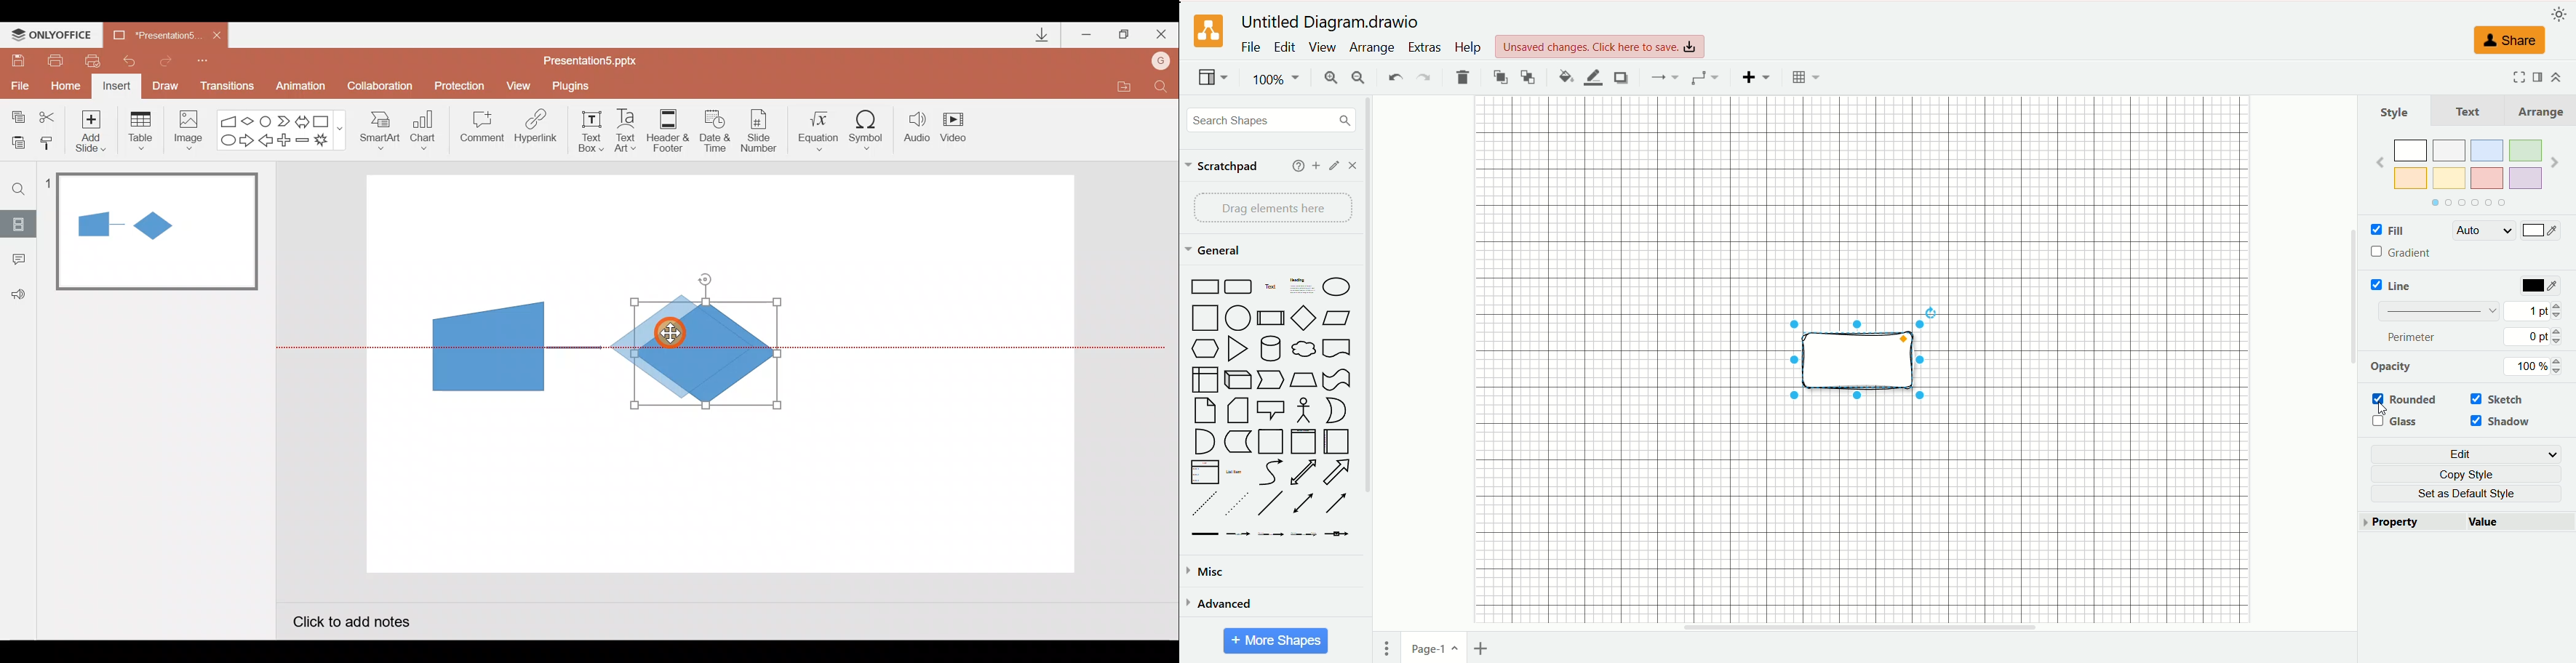 The image size is (2576, 672). Describe the element at coordinates (151, 33) in the screenshot. I see `Presentation5.` at that location.